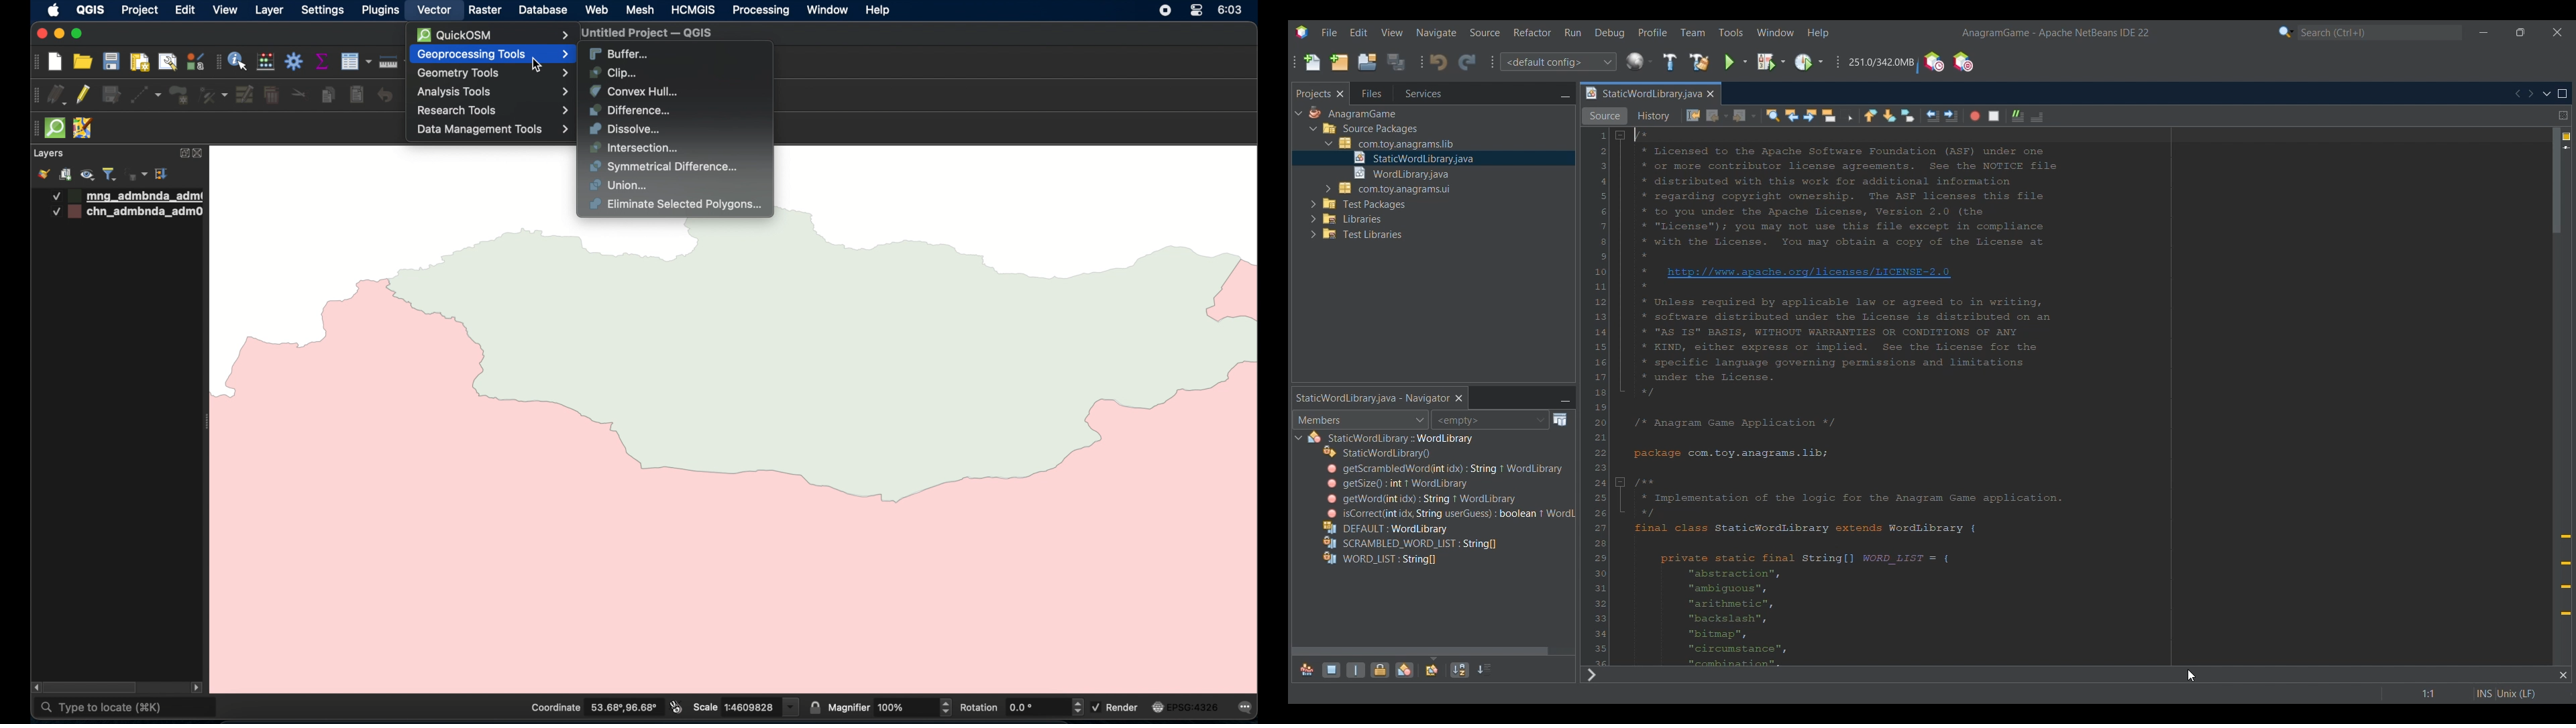 This screenshot has height=728, width=2576. I want to click on , so click(1400, 142).